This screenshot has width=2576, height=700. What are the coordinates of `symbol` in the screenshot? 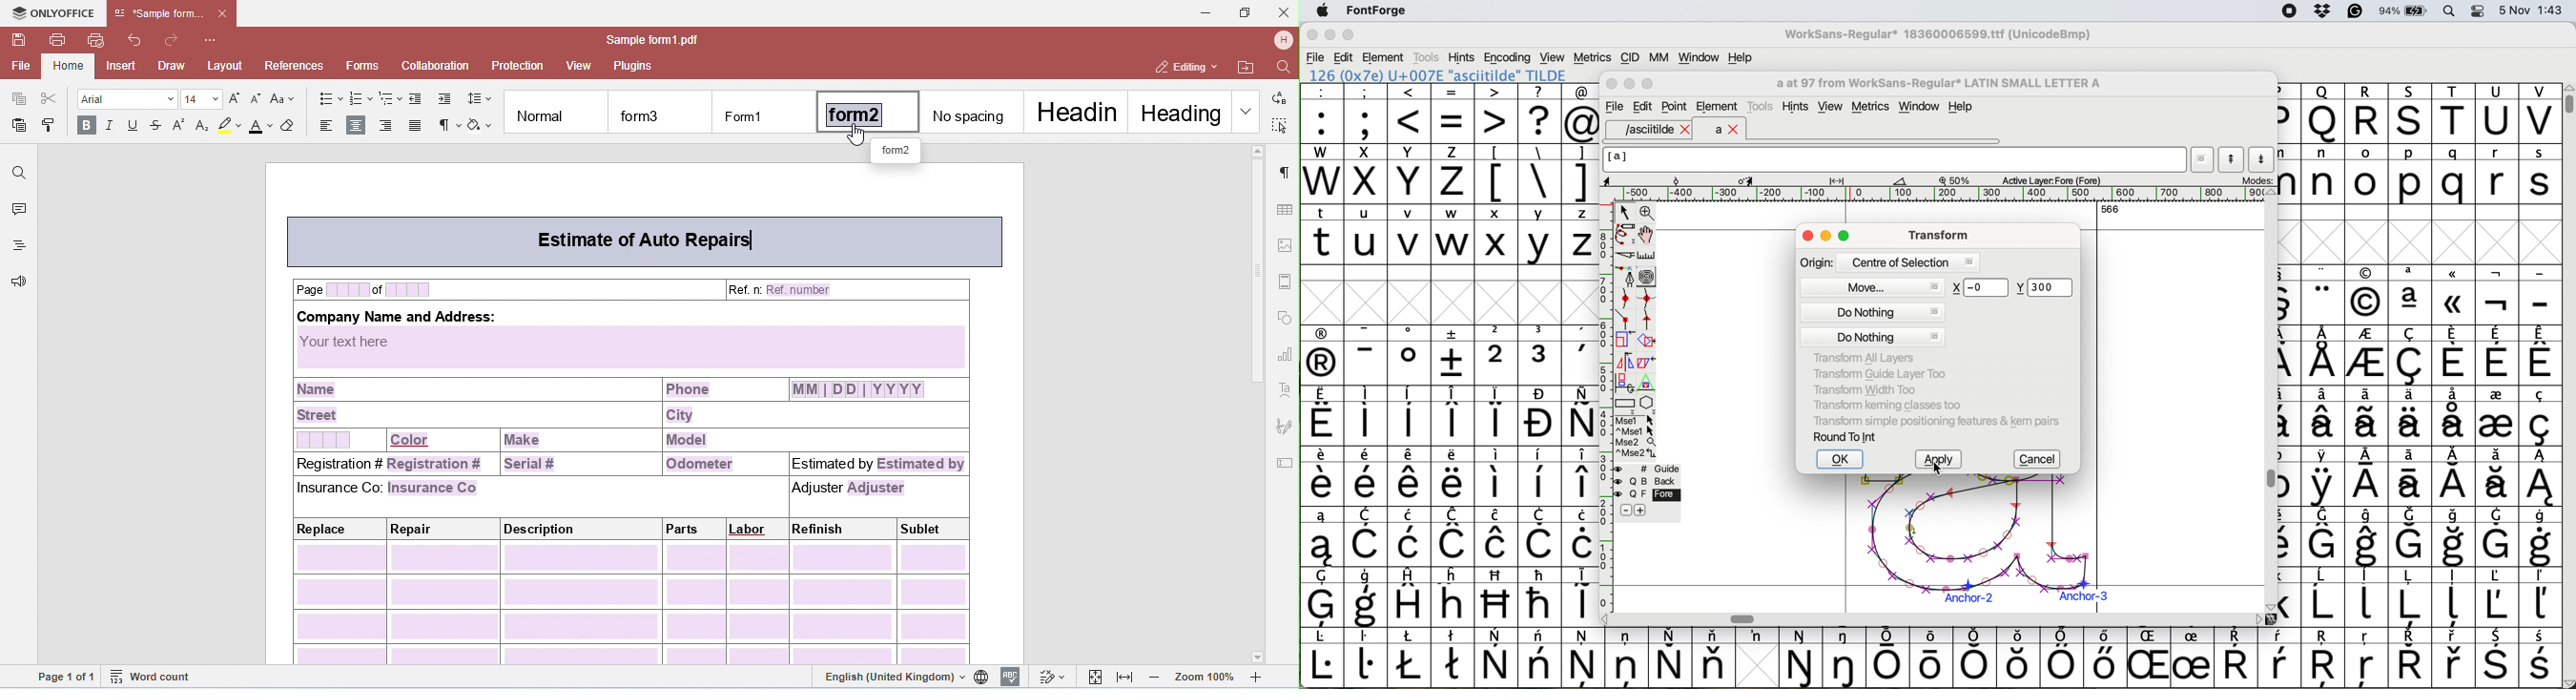 It's located at (1581, 476).